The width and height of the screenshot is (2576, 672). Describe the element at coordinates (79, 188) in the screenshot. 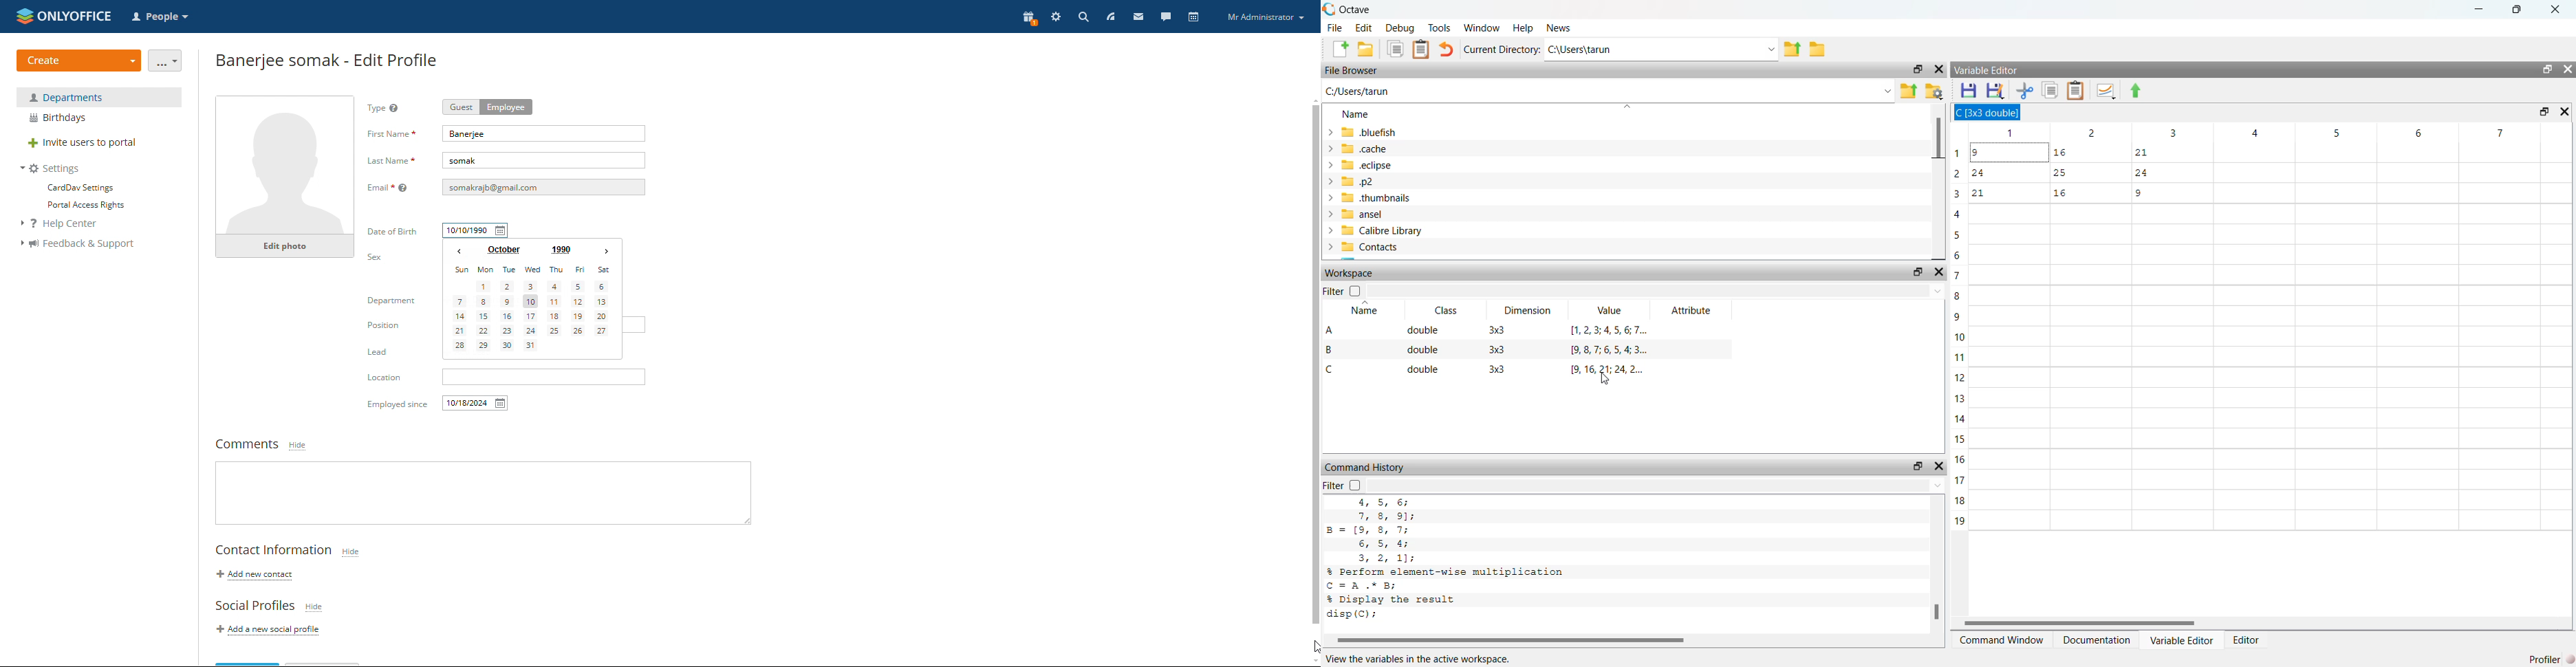

I see `carddev settings` at that location.